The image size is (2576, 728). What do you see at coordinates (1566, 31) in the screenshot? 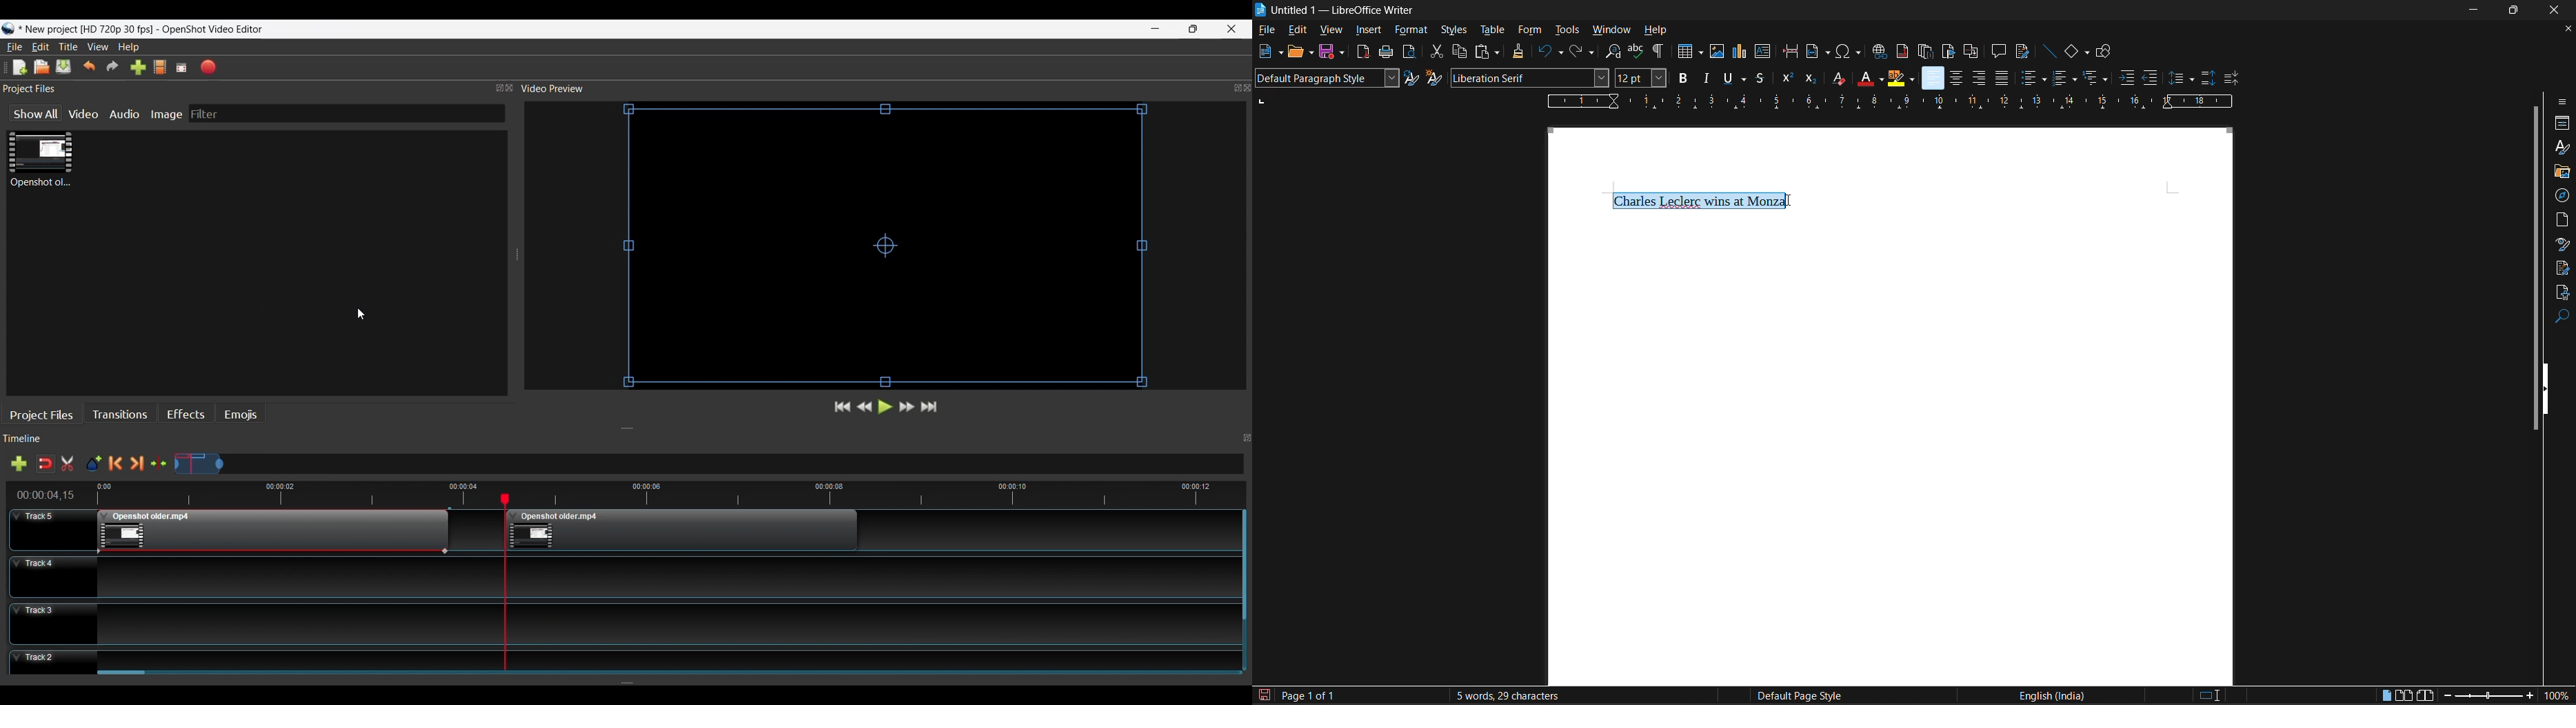
I see `tools` at bounding box center [1566, 31].